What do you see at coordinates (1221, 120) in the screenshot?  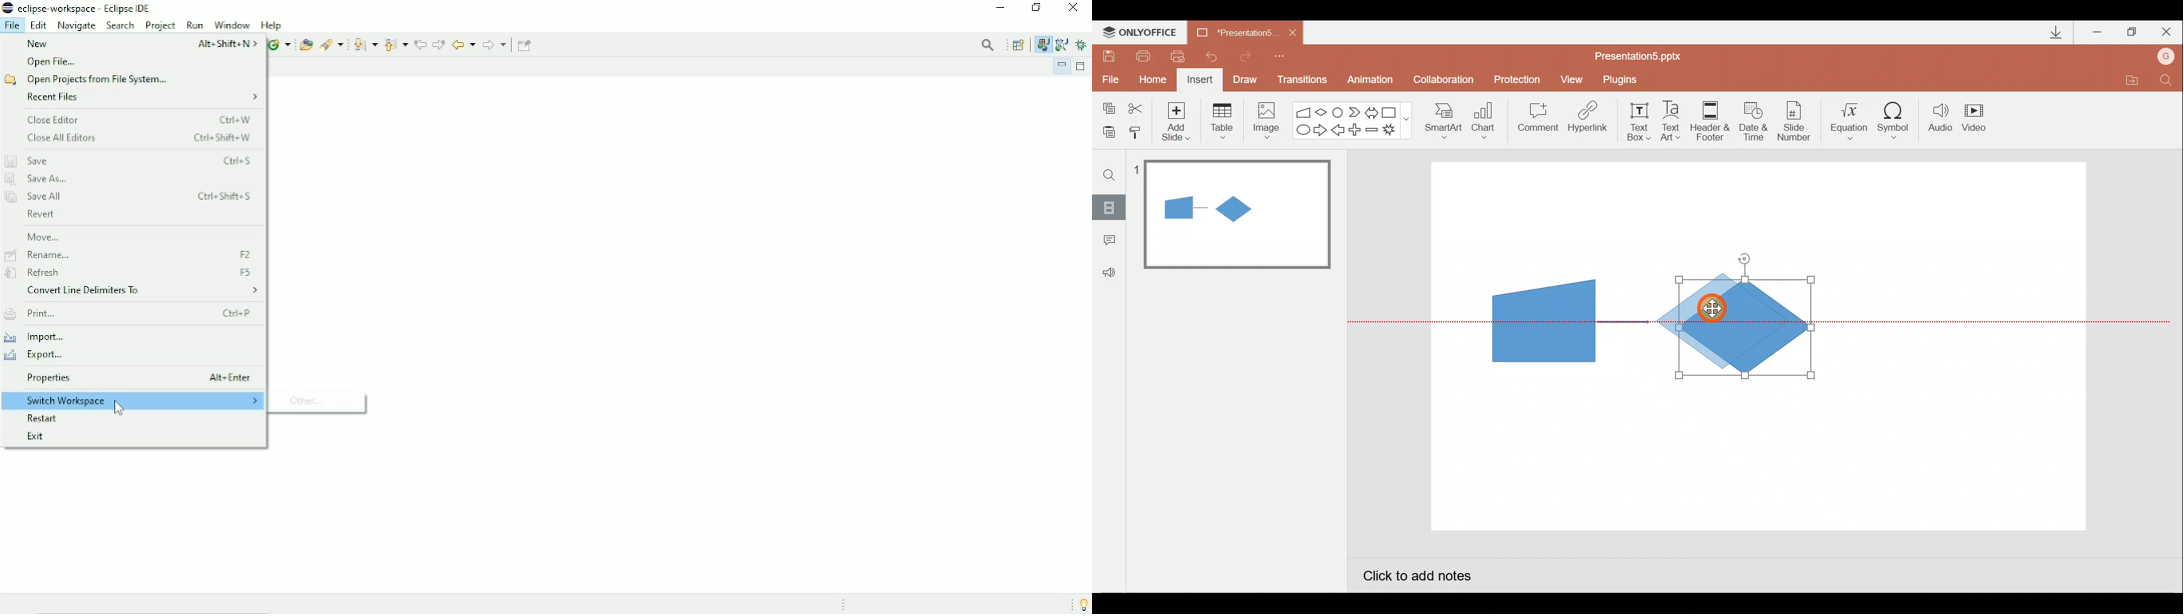 I see `Table` at bounding box center [1221, 120].